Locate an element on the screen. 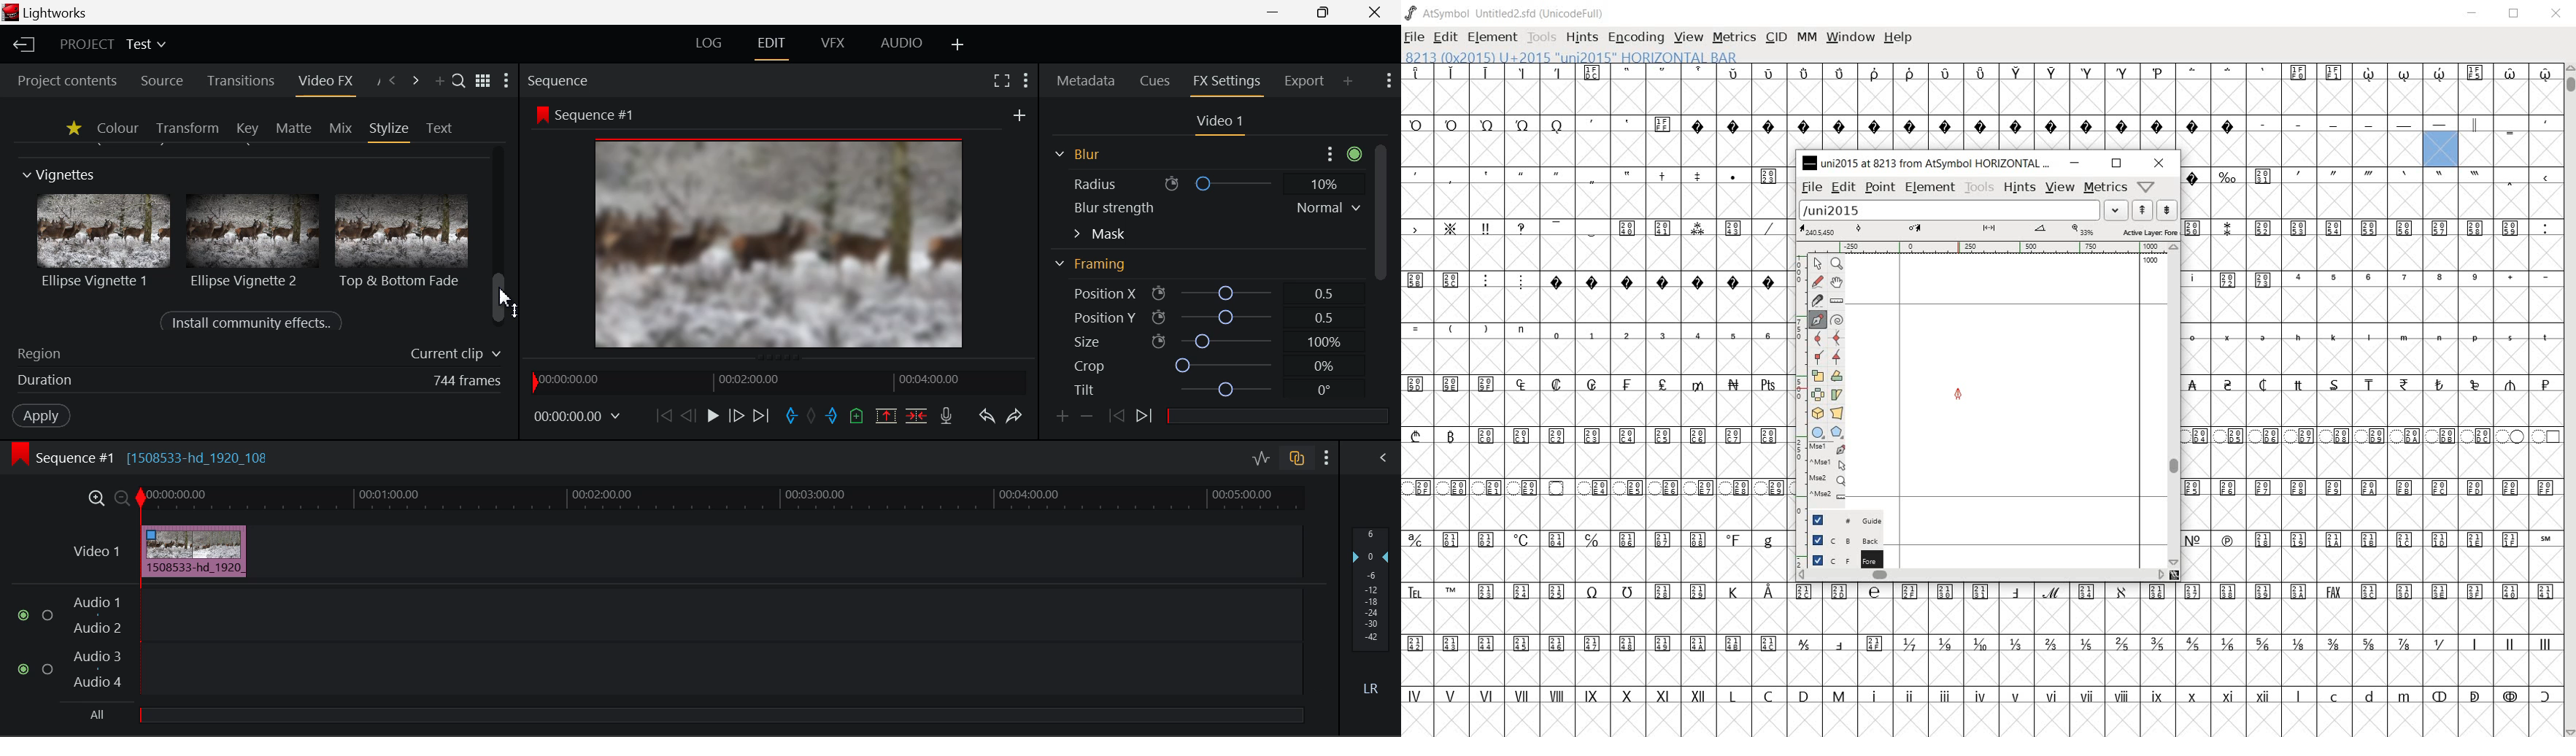 This screenshot has width=2576, height=756. Region of Effect is located at coordinates (253, 355).